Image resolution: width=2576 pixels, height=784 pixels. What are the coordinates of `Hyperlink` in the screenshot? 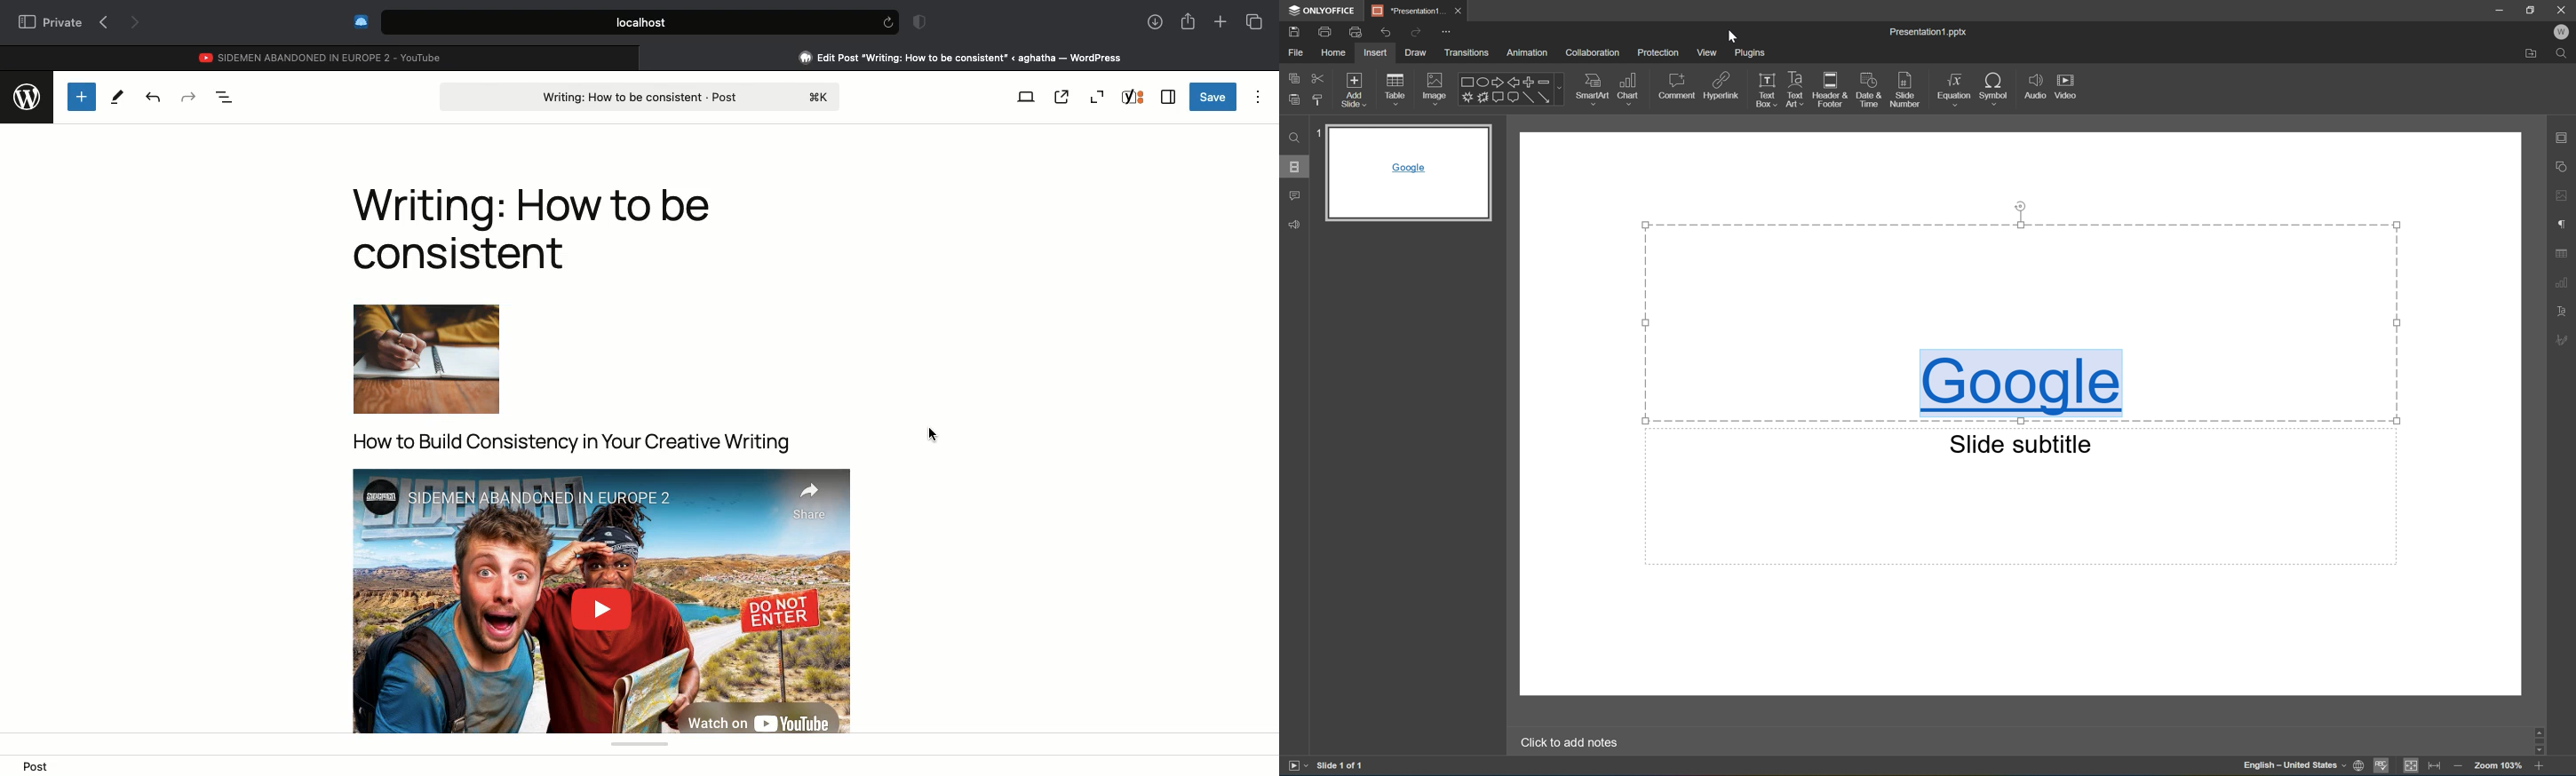 It's located at (1720, 88).